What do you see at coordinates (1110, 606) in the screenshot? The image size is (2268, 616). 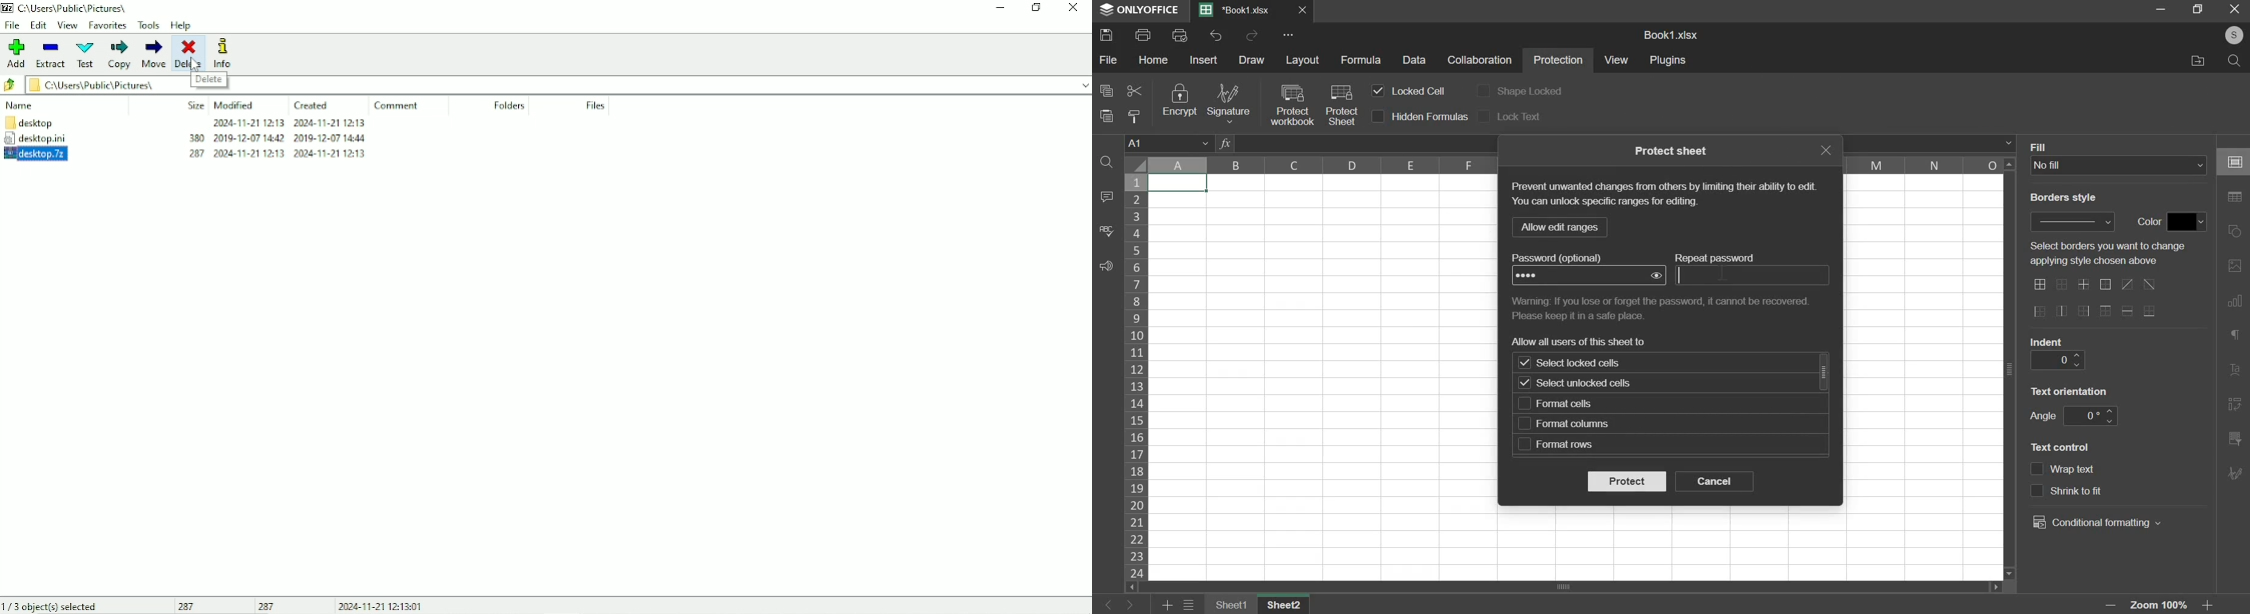 I see `left` at bounding box center [1110, 606].